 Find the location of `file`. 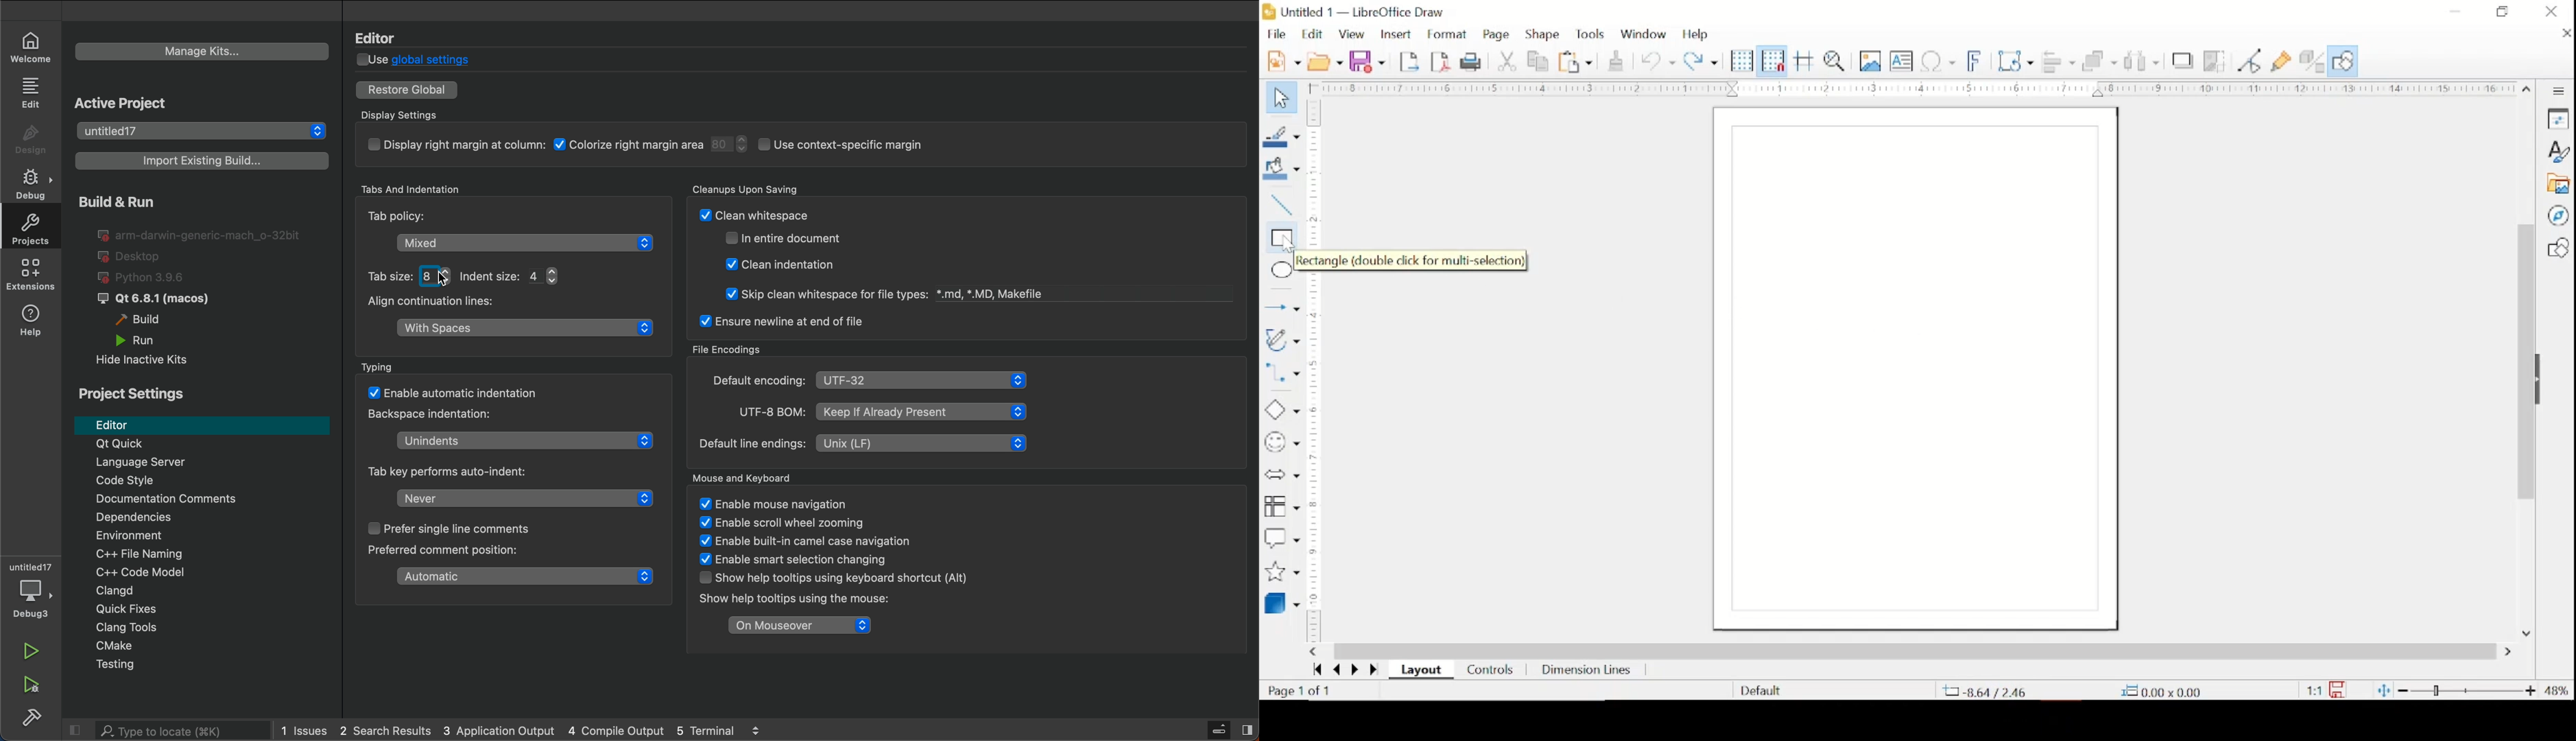

file is located at coordinates (1276, 34).